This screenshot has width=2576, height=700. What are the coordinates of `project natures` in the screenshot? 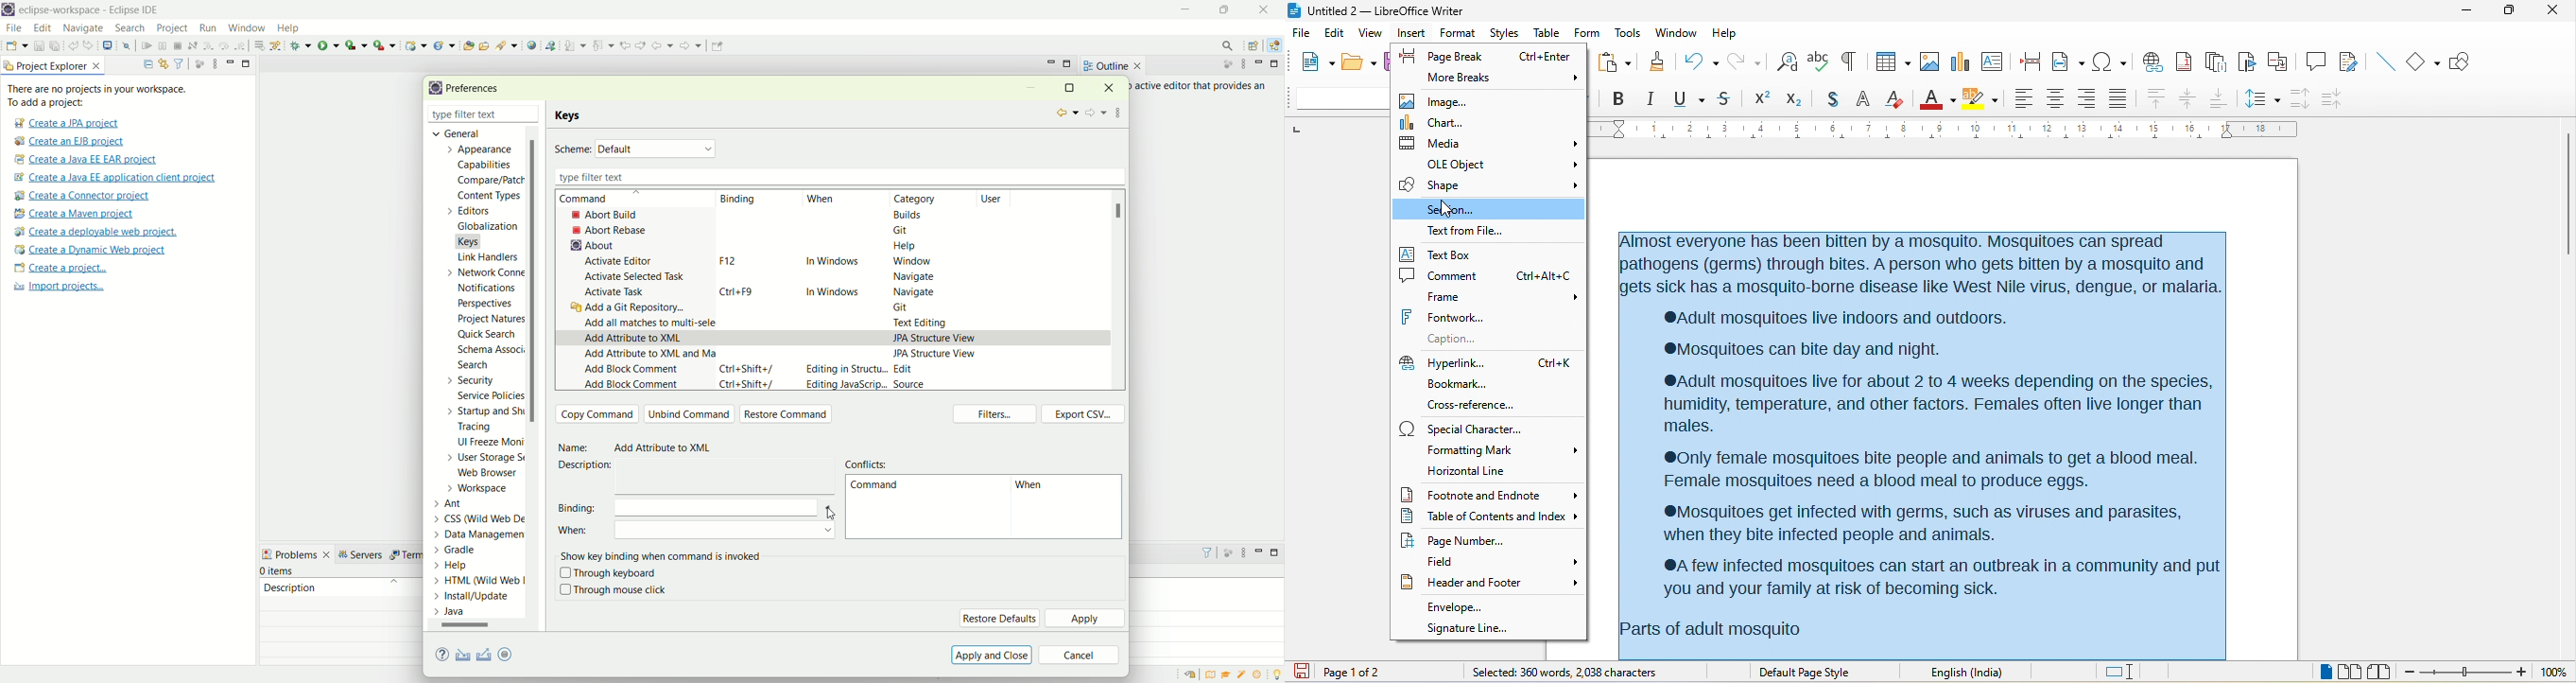 It's located at (488, 321).